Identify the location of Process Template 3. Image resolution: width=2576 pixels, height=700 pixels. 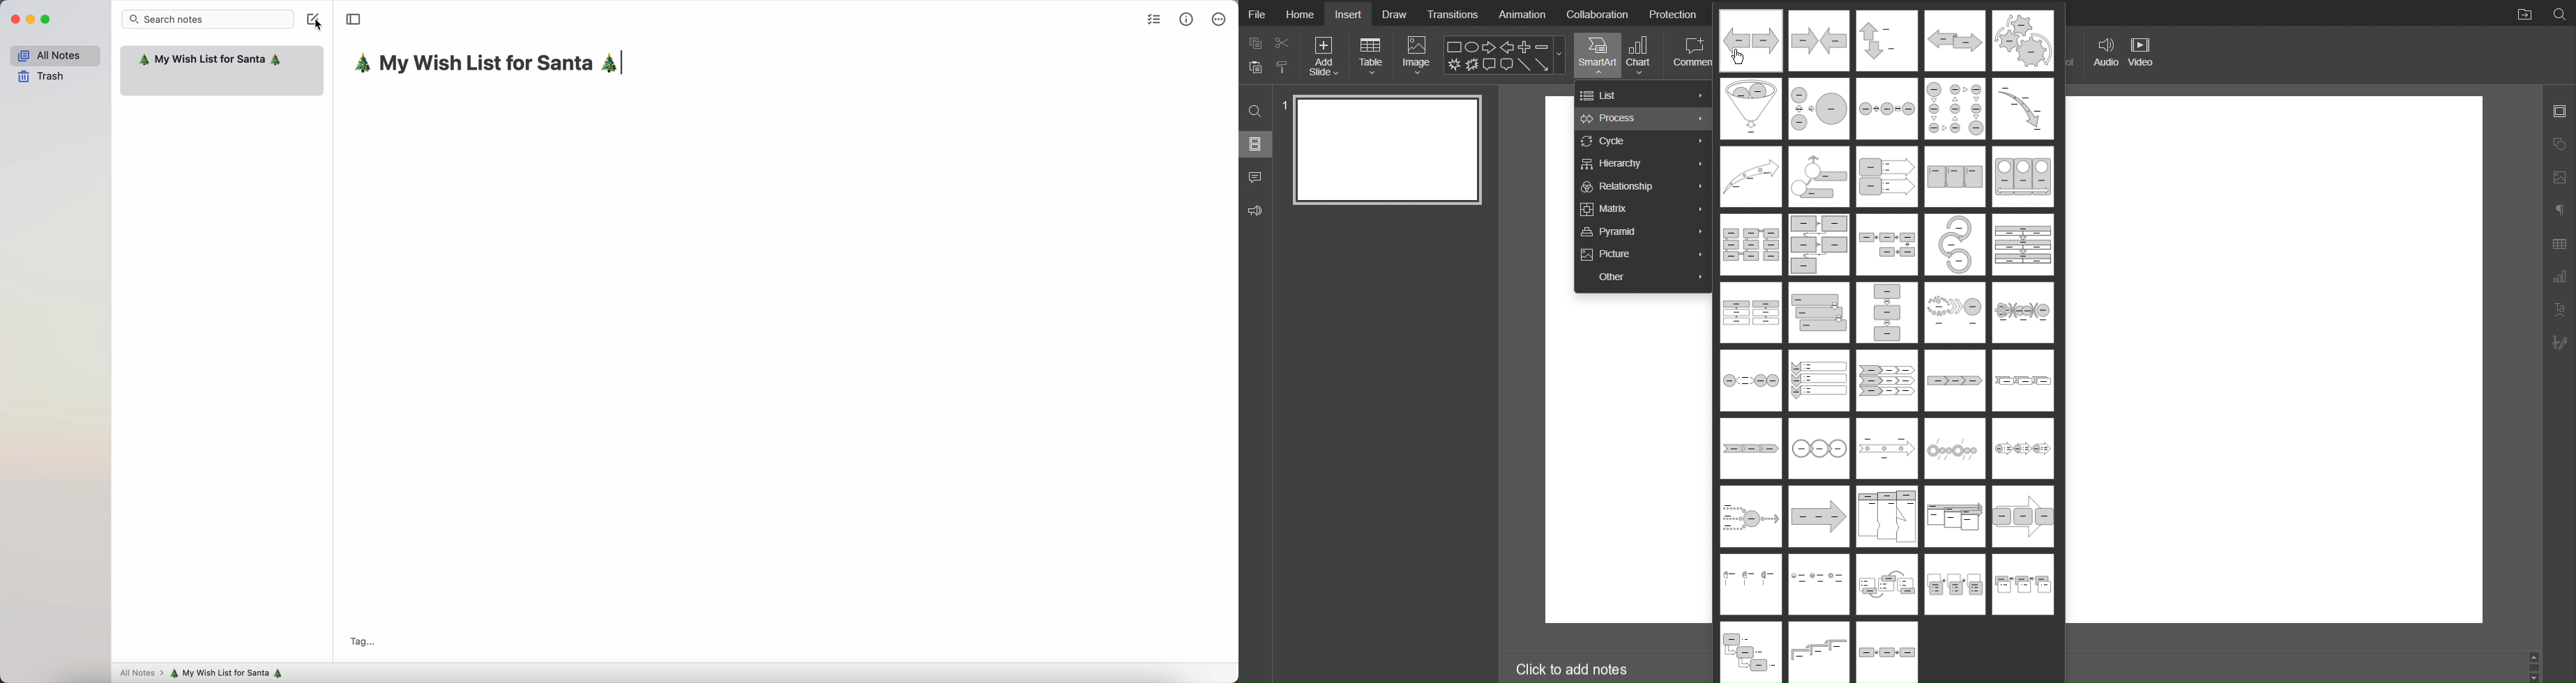
(1885, 40).